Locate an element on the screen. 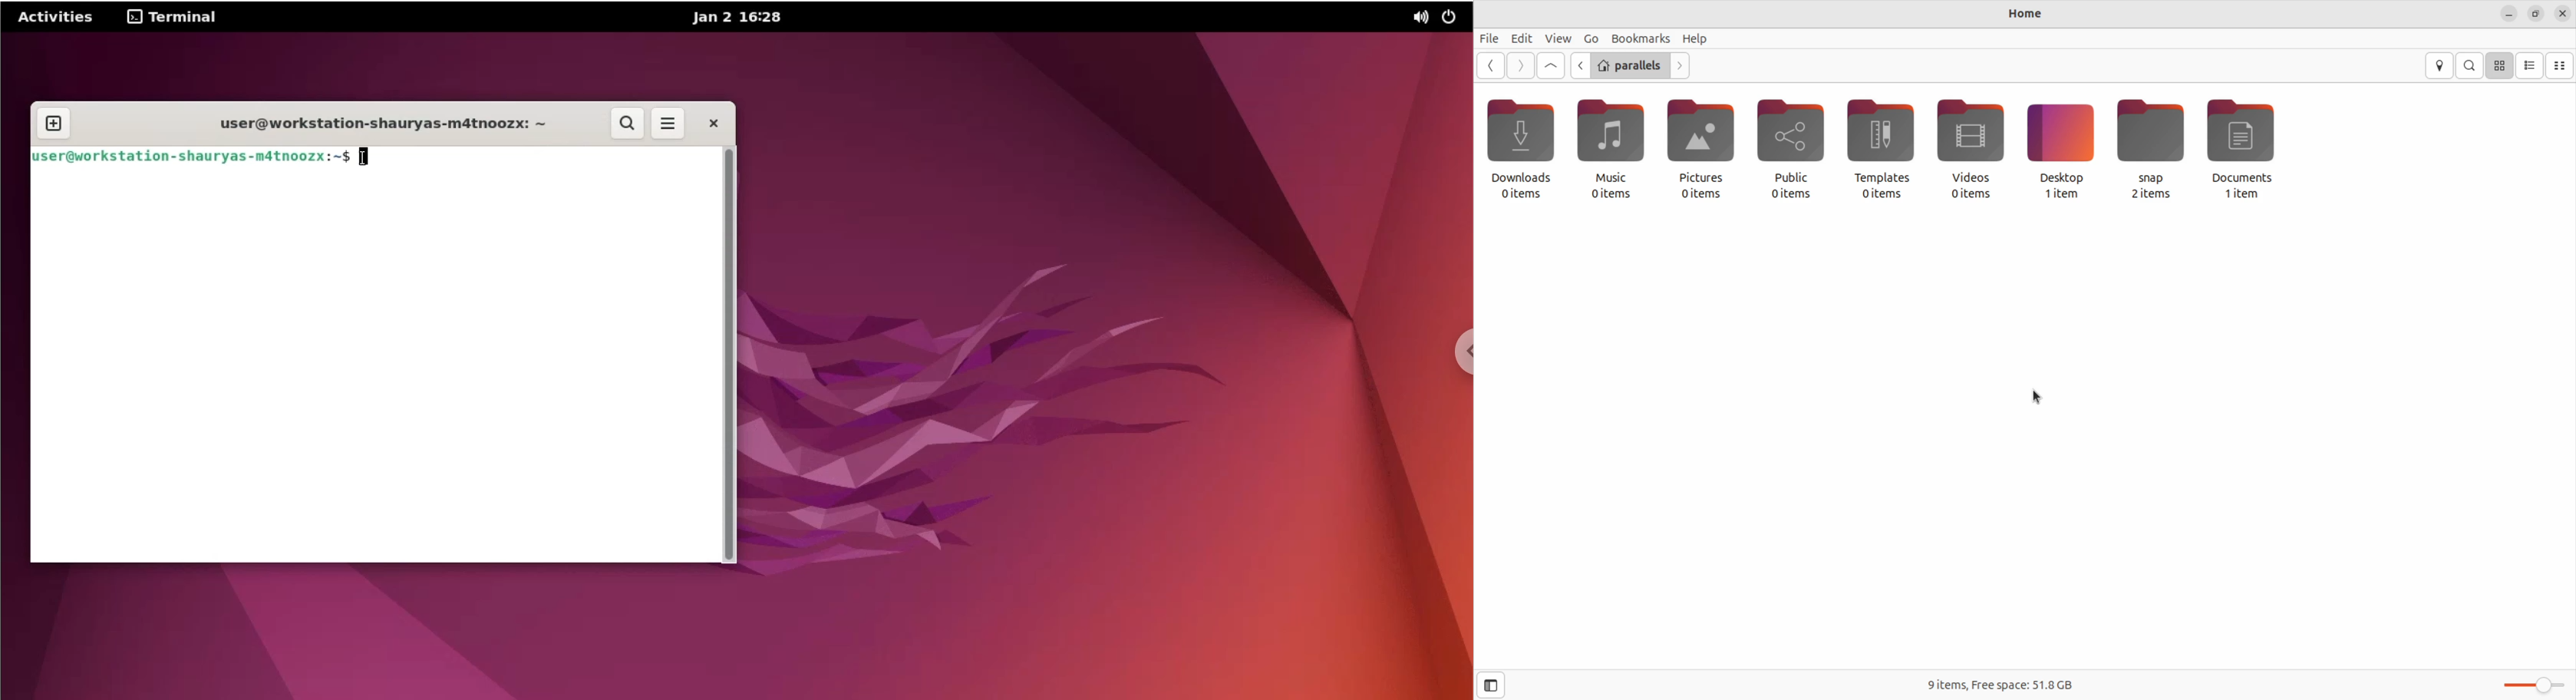 This screenshot has width=2576, height=700. Got to first is located at coordinates (1552, 66).